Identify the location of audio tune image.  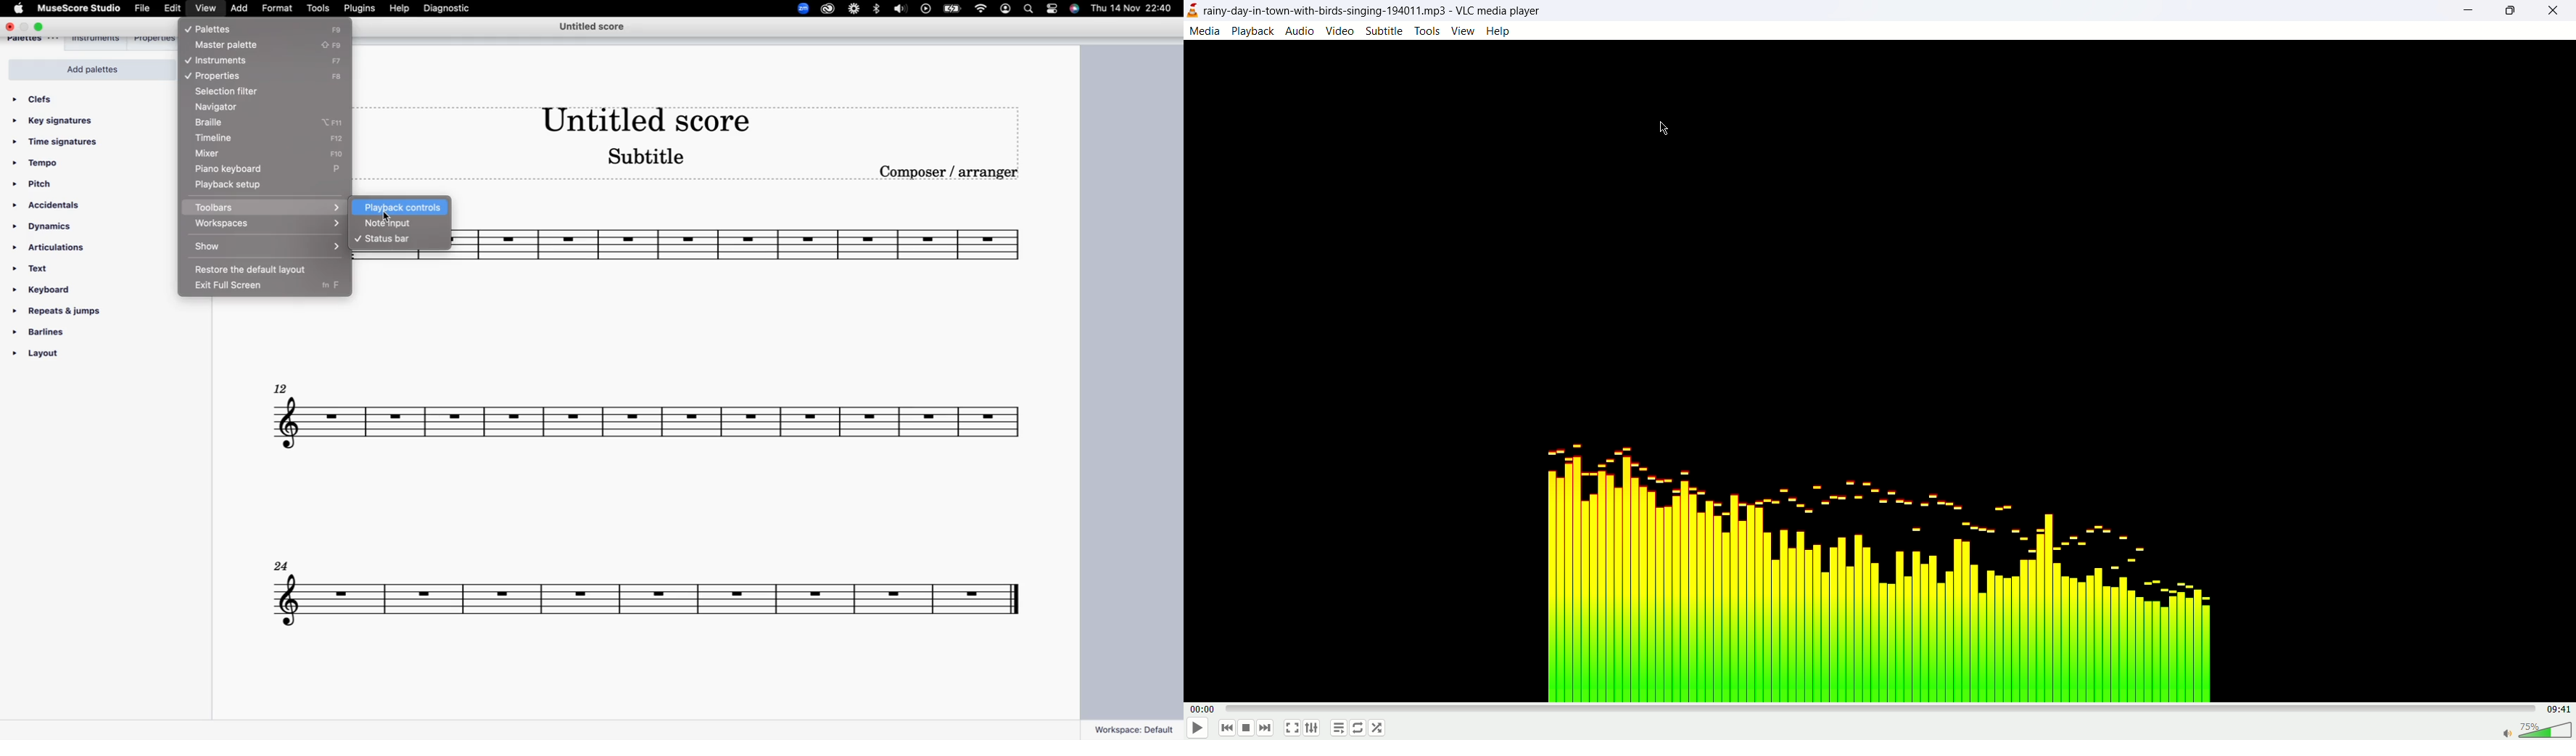
(1870, 567).